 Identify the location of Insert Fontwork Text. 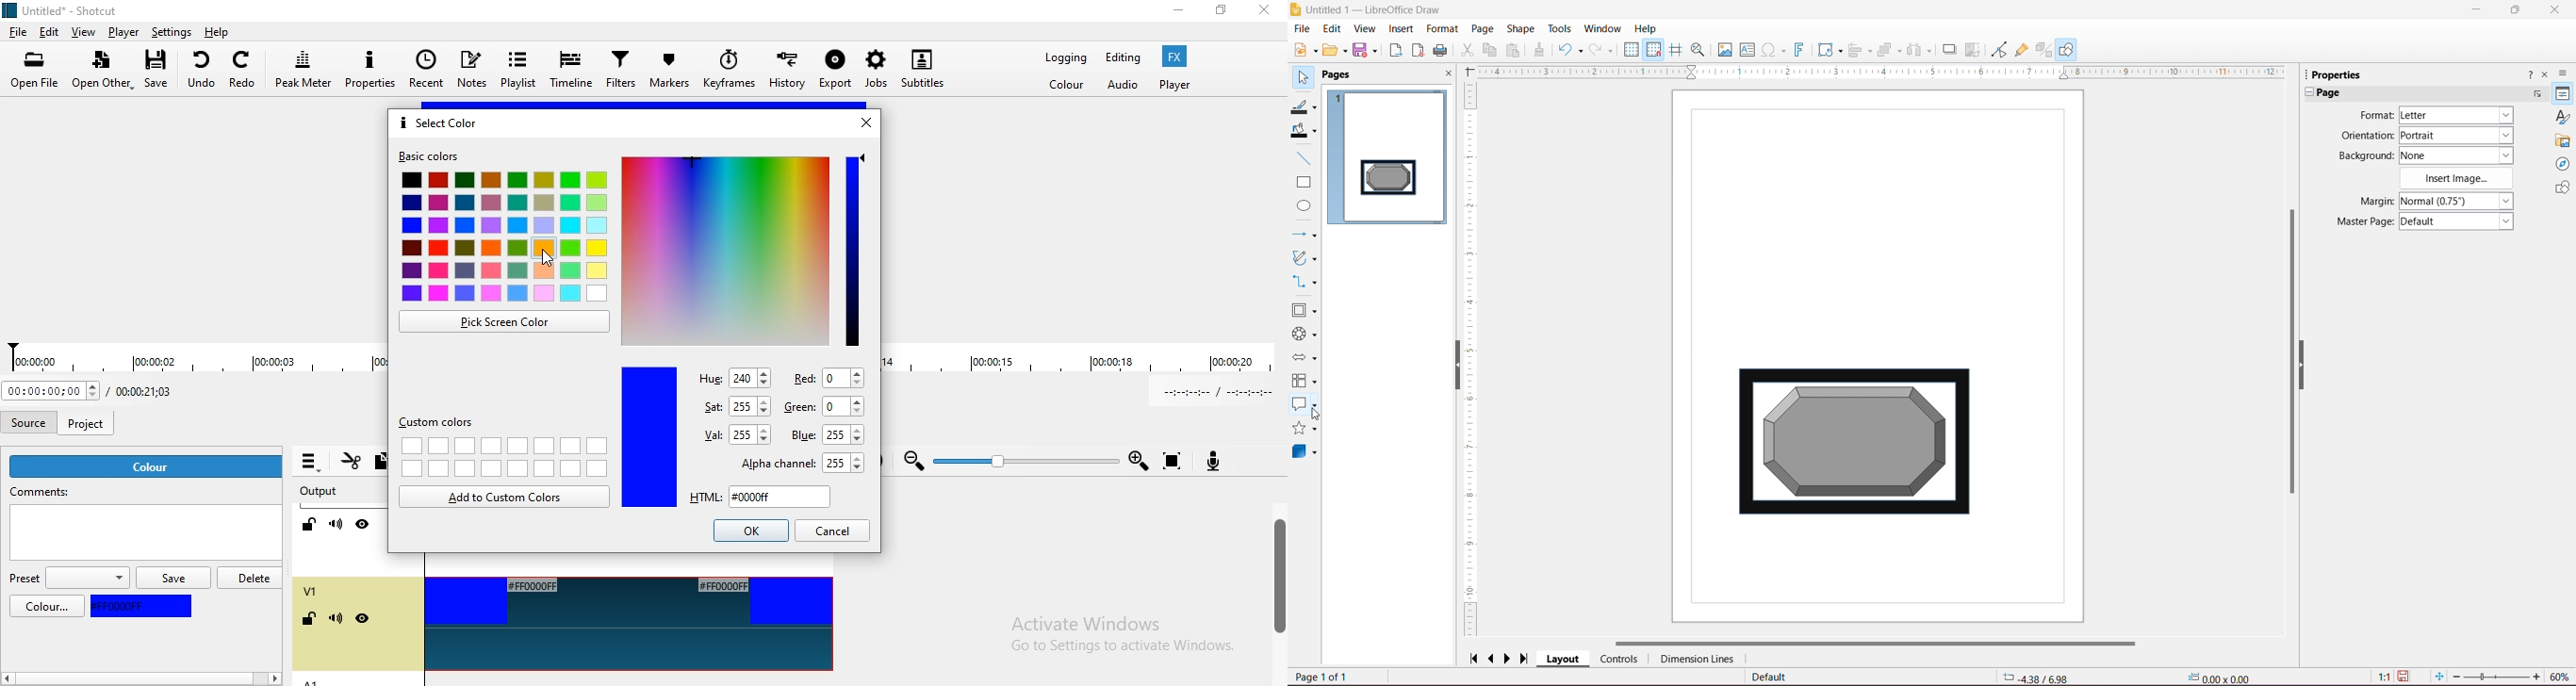
(1800, 51).